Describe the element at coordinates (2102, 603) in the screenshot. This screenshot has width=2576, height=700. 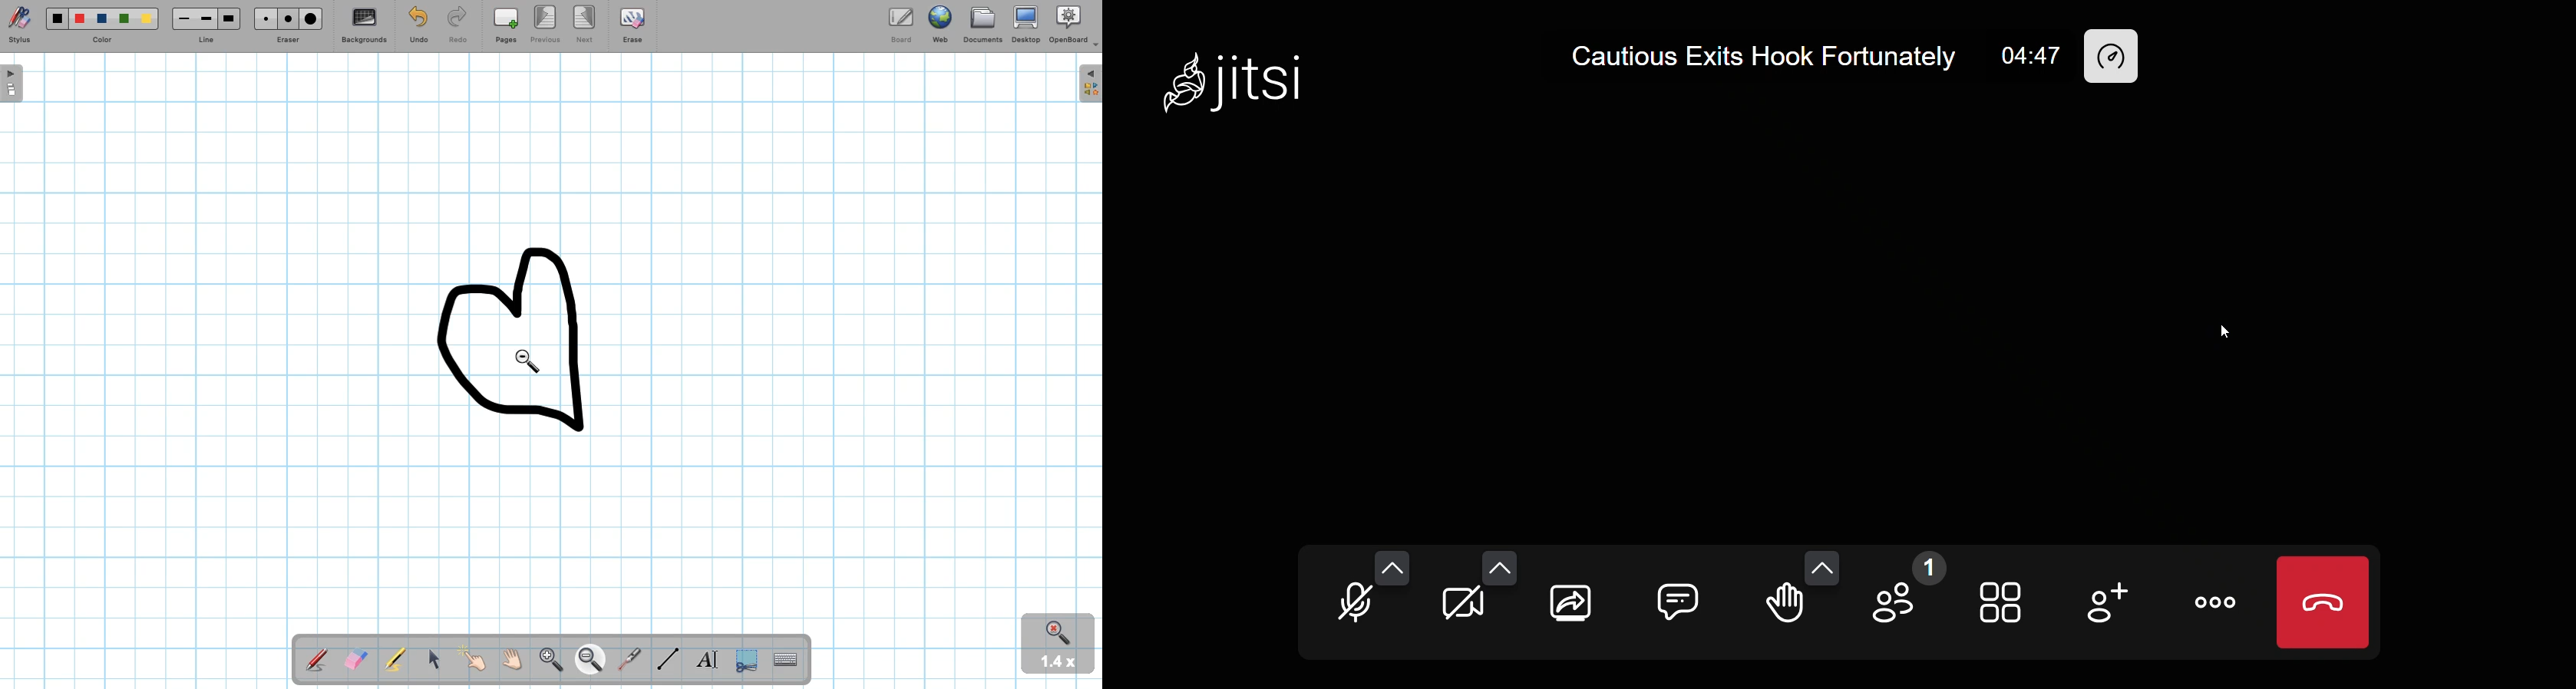
I see `invite people` at that location.